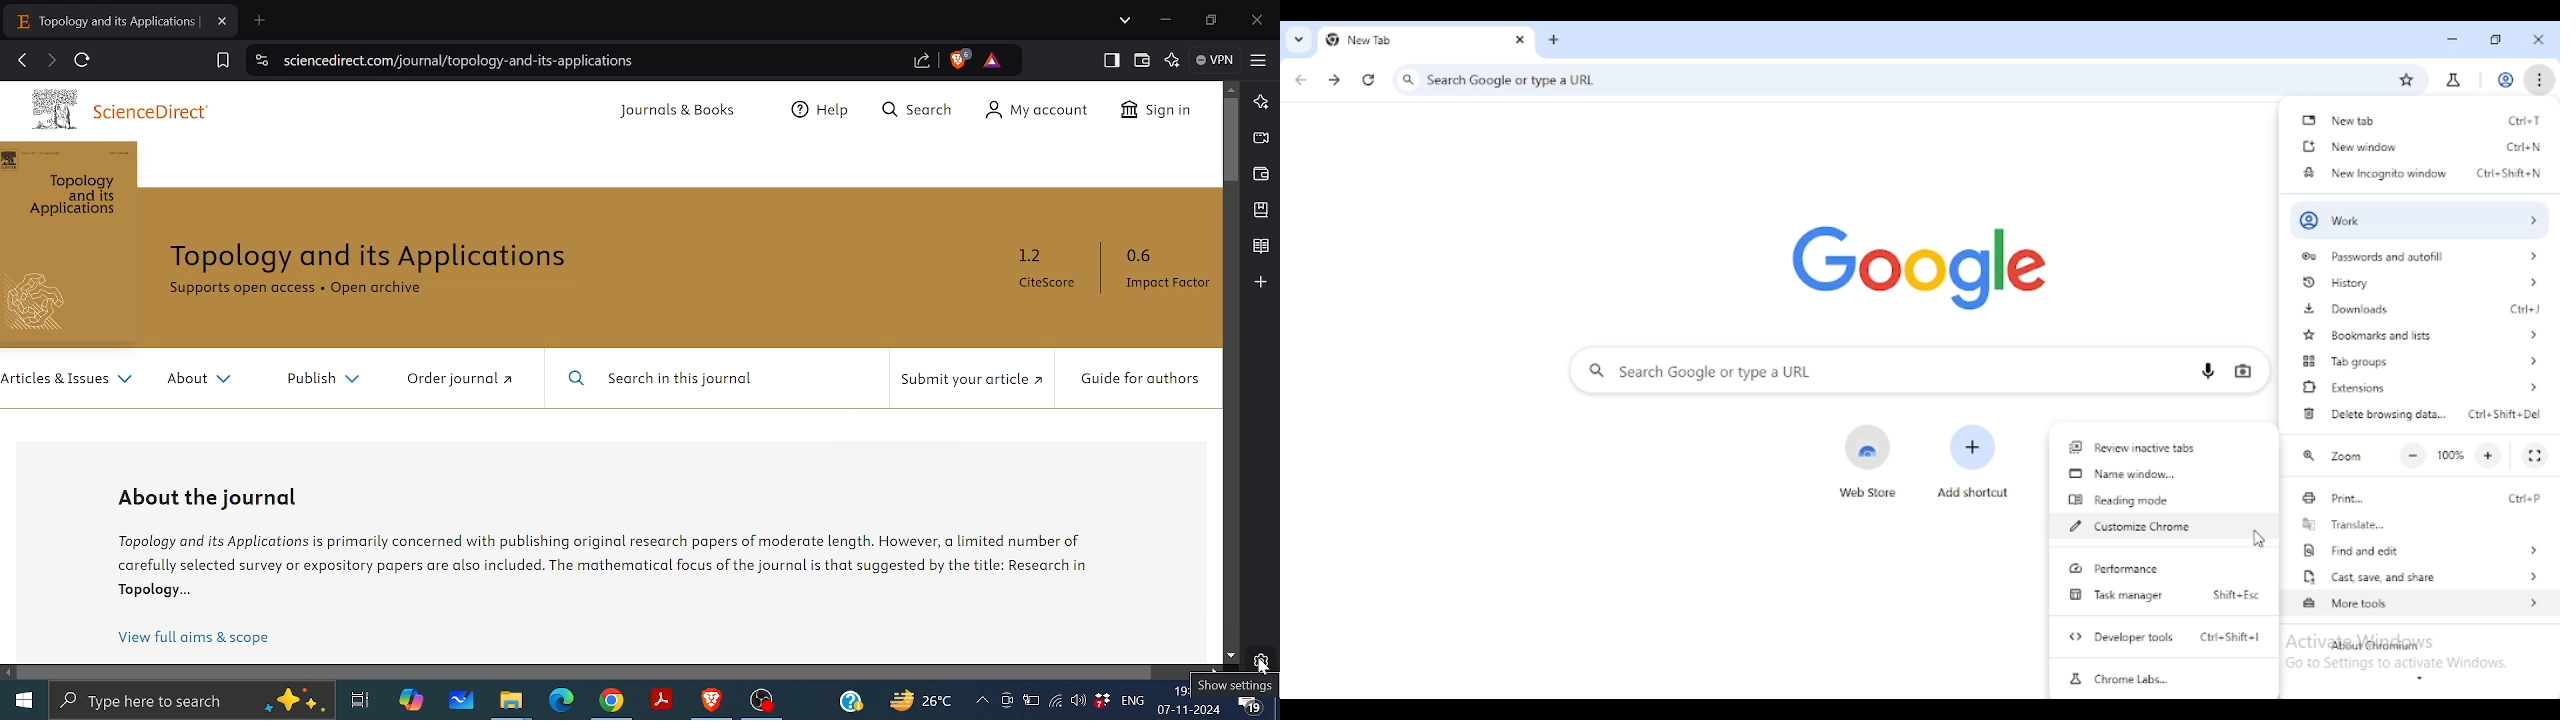 The image size is (2576, 728). I want to click on reading mode, so click(2121, 499).